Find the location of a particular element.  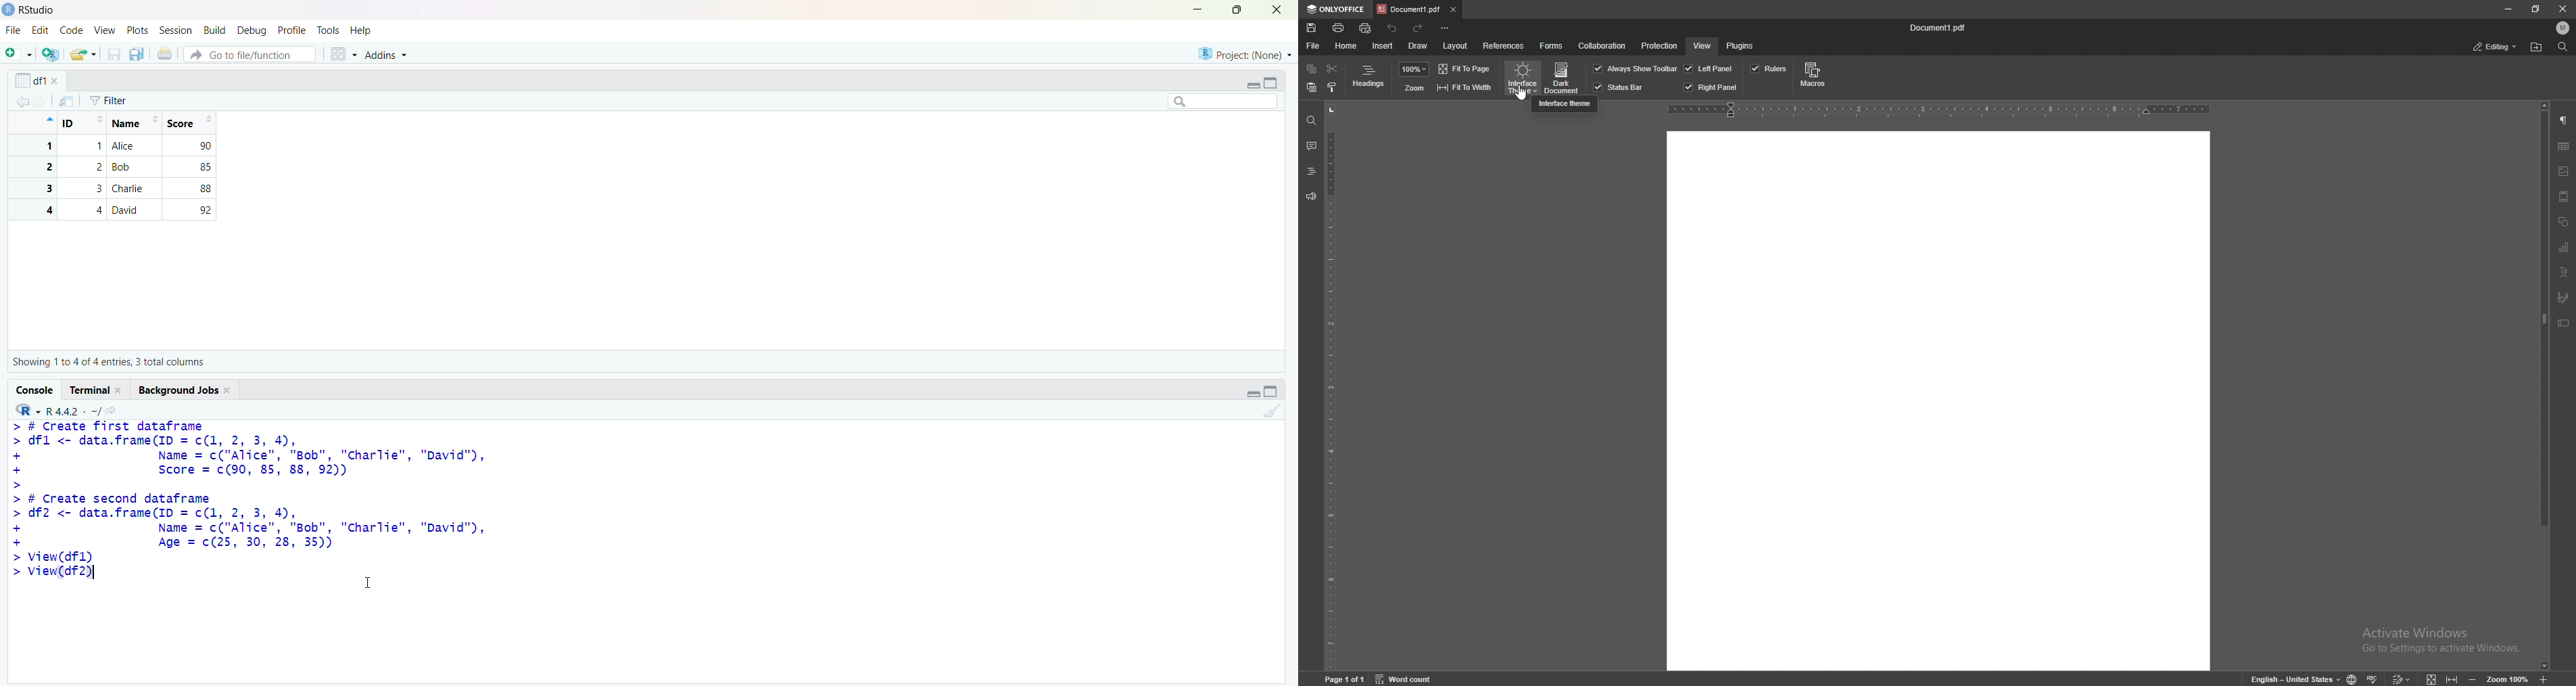

print is located at coordinates (1339, 28).